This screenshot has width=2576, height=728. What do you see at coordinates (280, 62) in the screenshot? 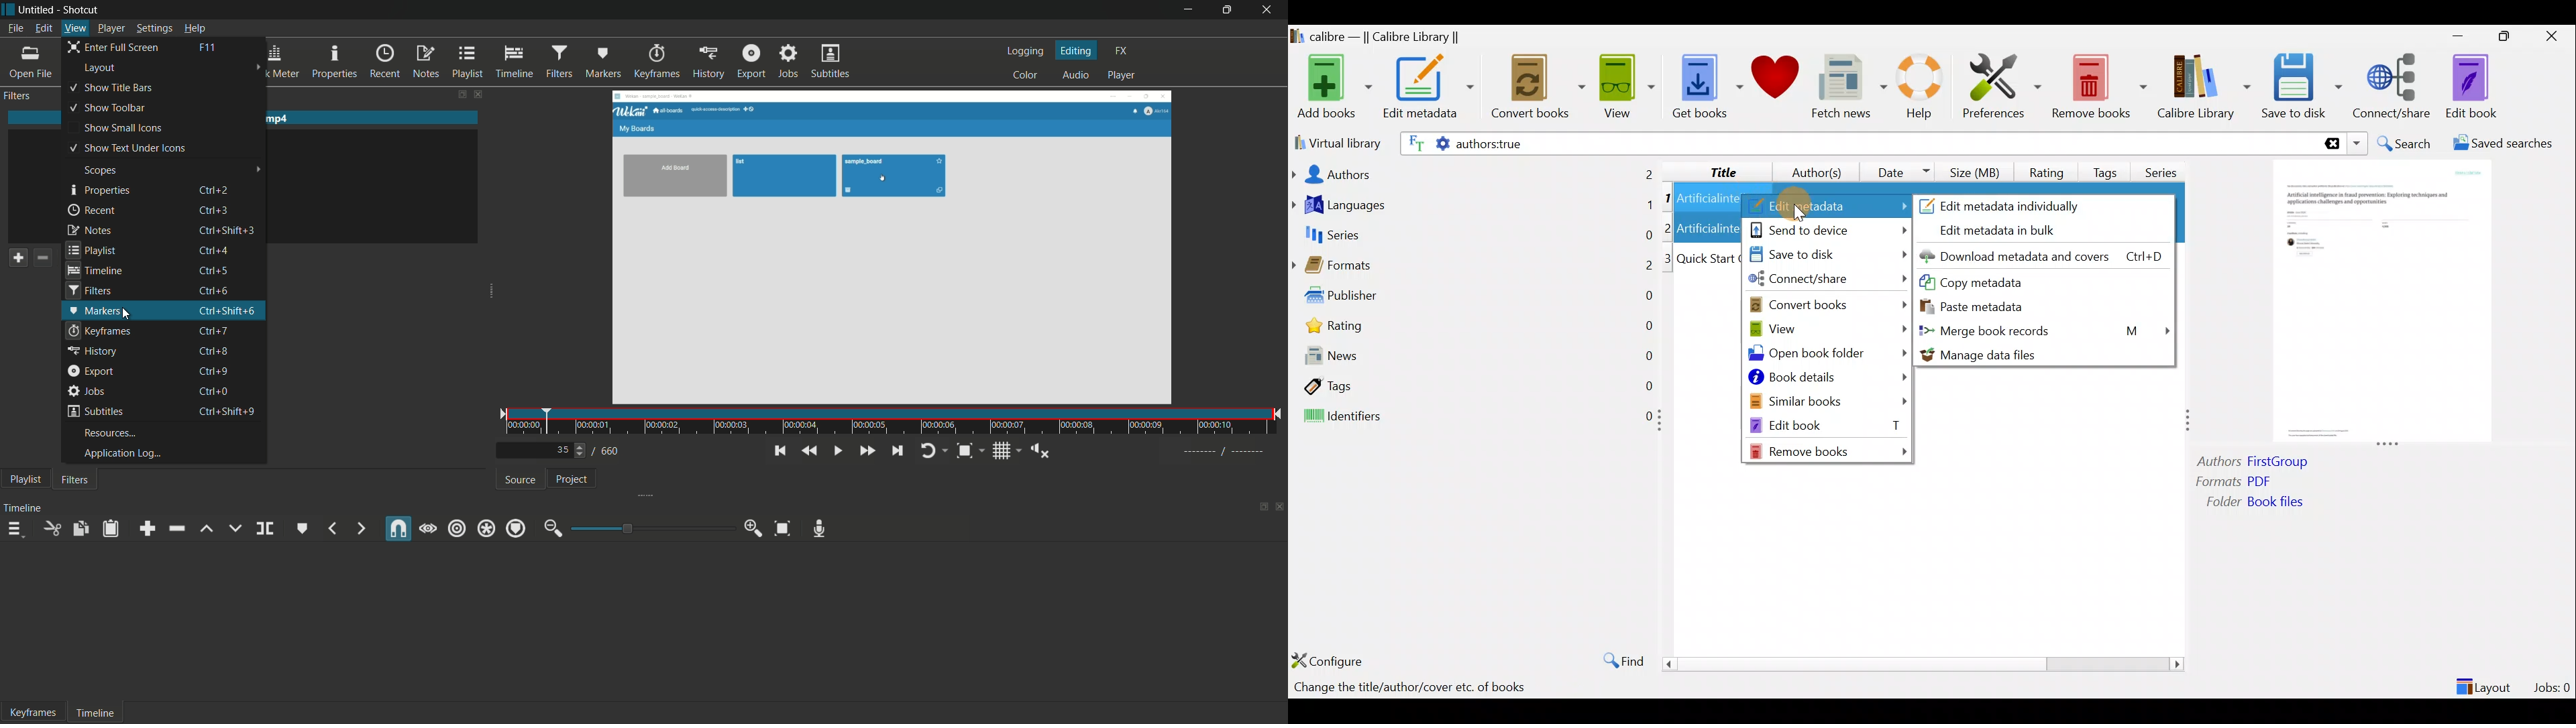
I see `peak meter` at bounding box center [280, 62].